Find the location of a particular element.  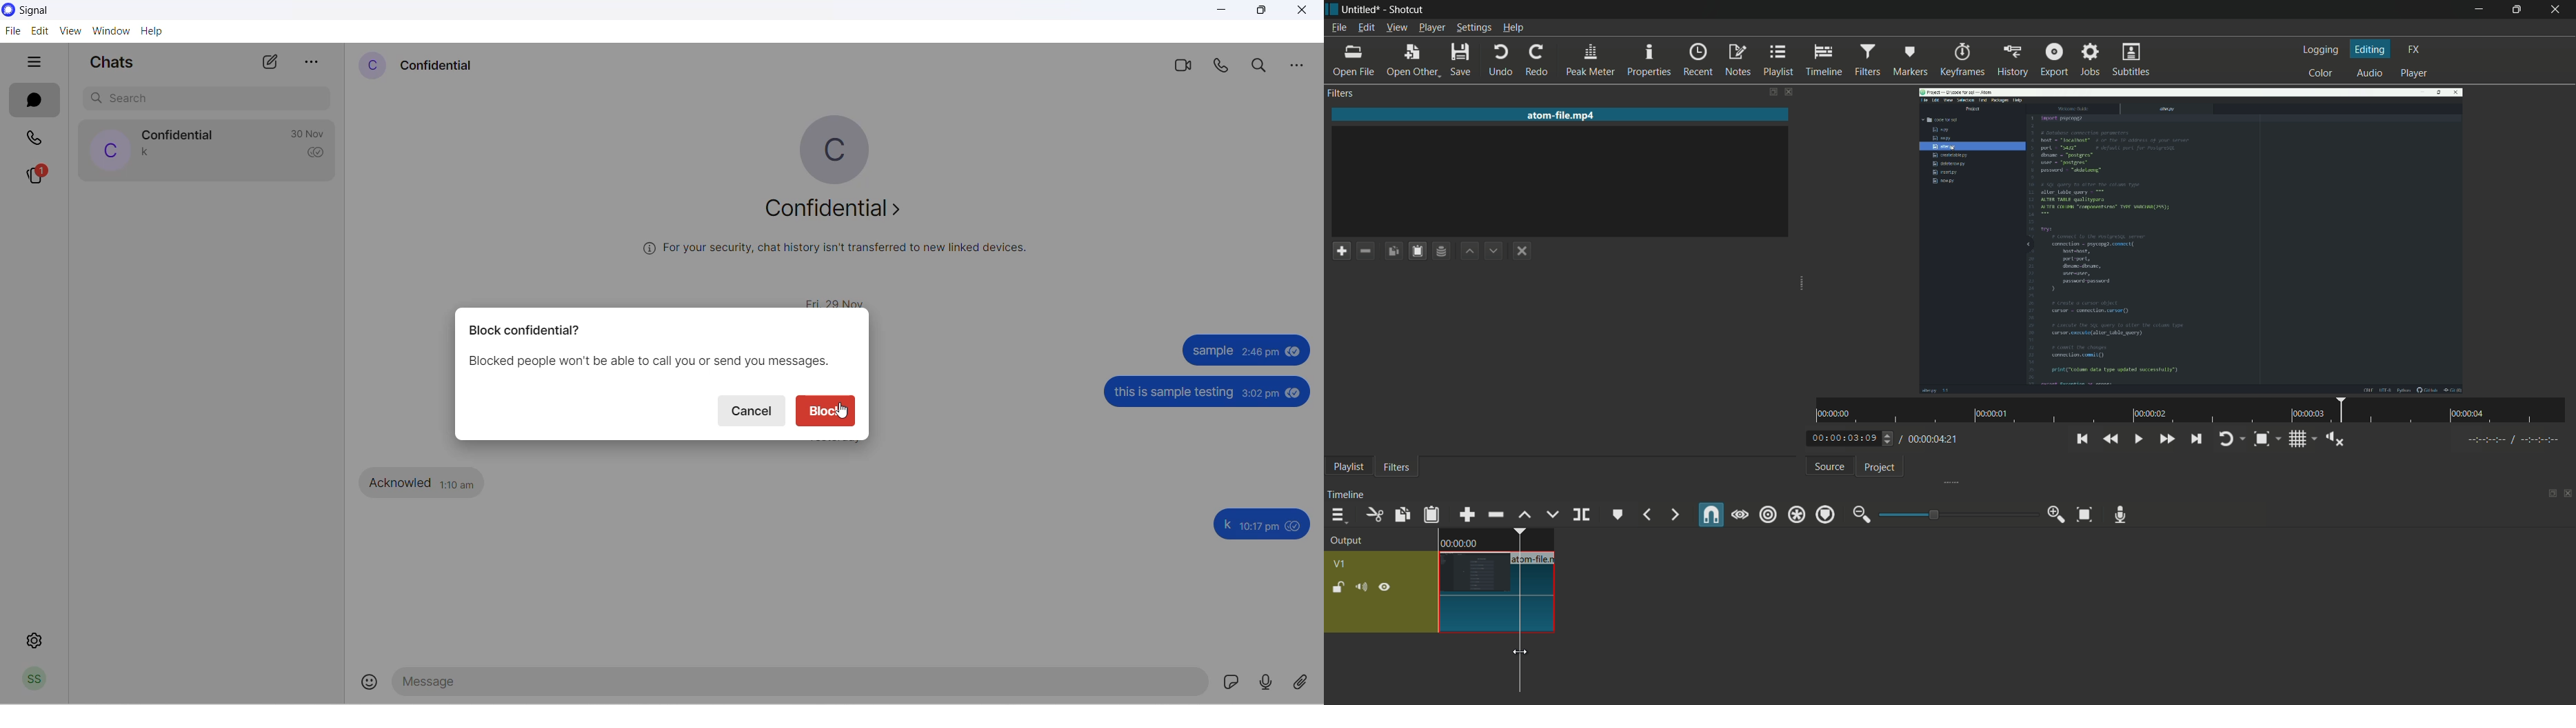

emojis is located at coordinates (369, 685).